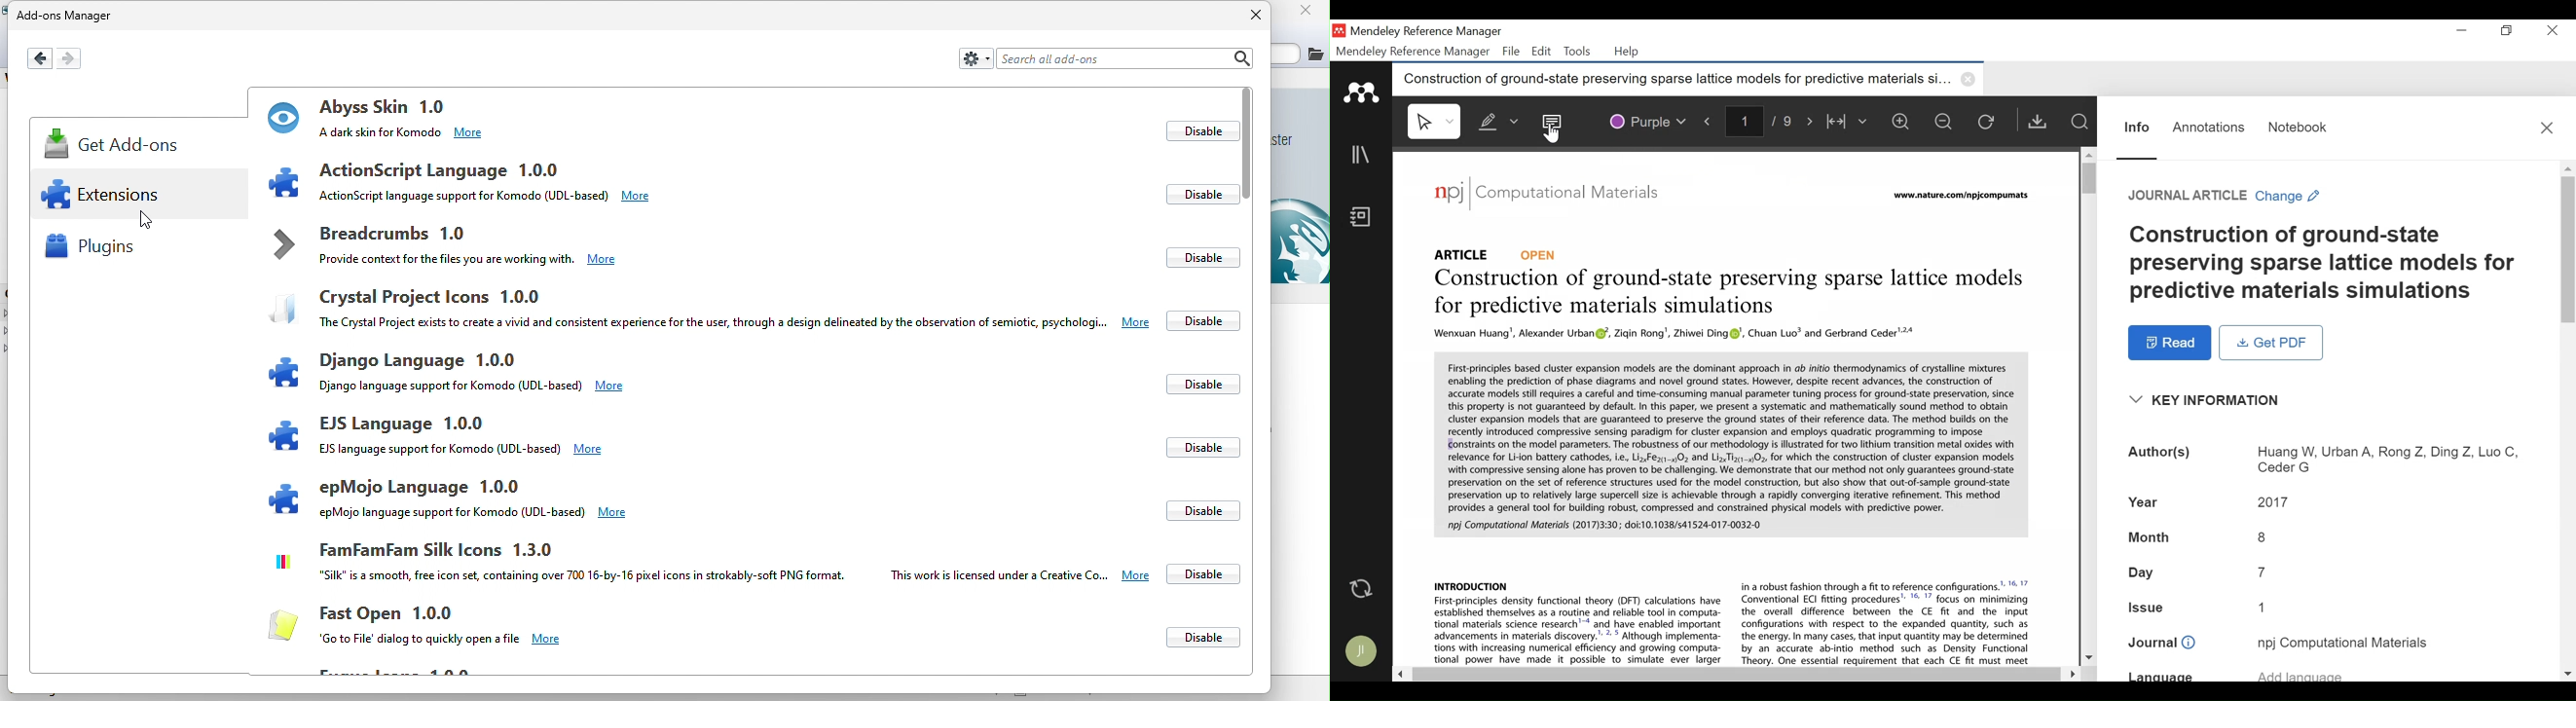 This screenshot has width=2576, height=728. What do you see at coordinates (2169, 343) in the screenshot?
I see `Read` at bounding box center [2169, 343].